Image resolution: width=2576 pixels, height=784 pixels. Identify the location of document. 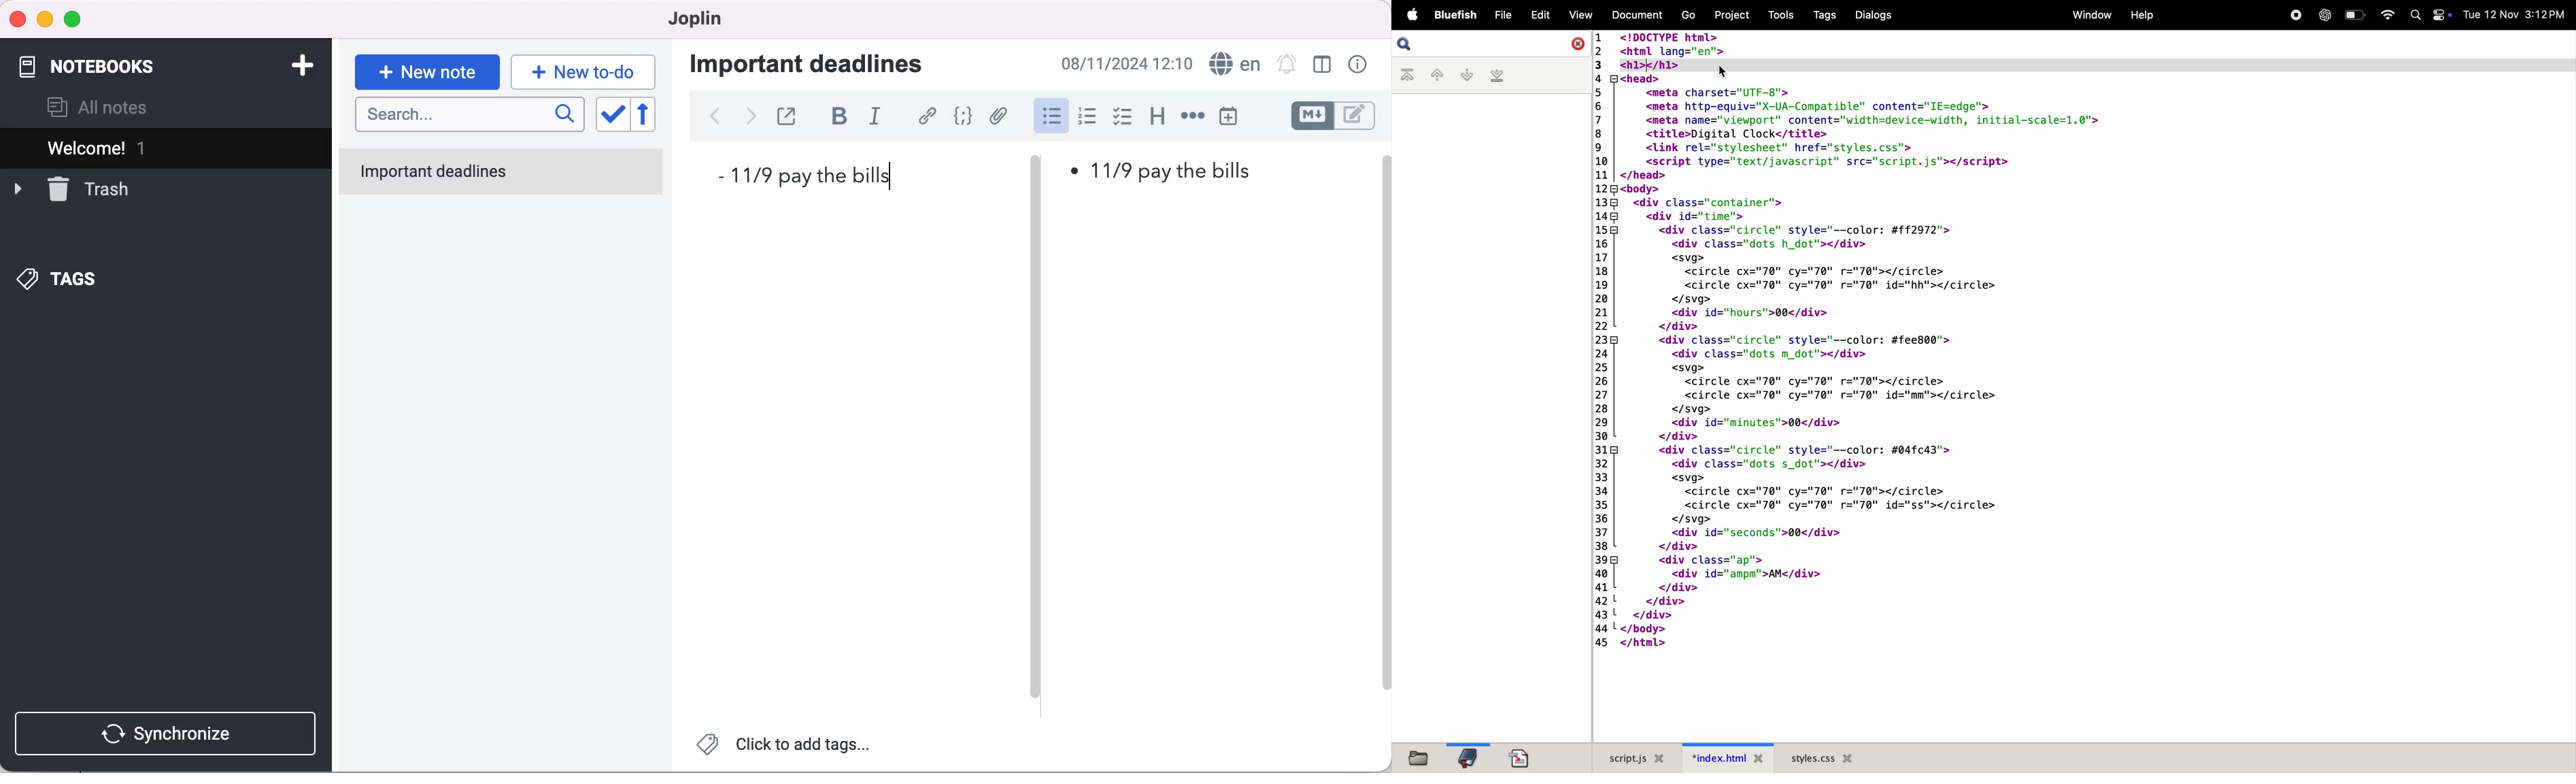
(1520, 758).